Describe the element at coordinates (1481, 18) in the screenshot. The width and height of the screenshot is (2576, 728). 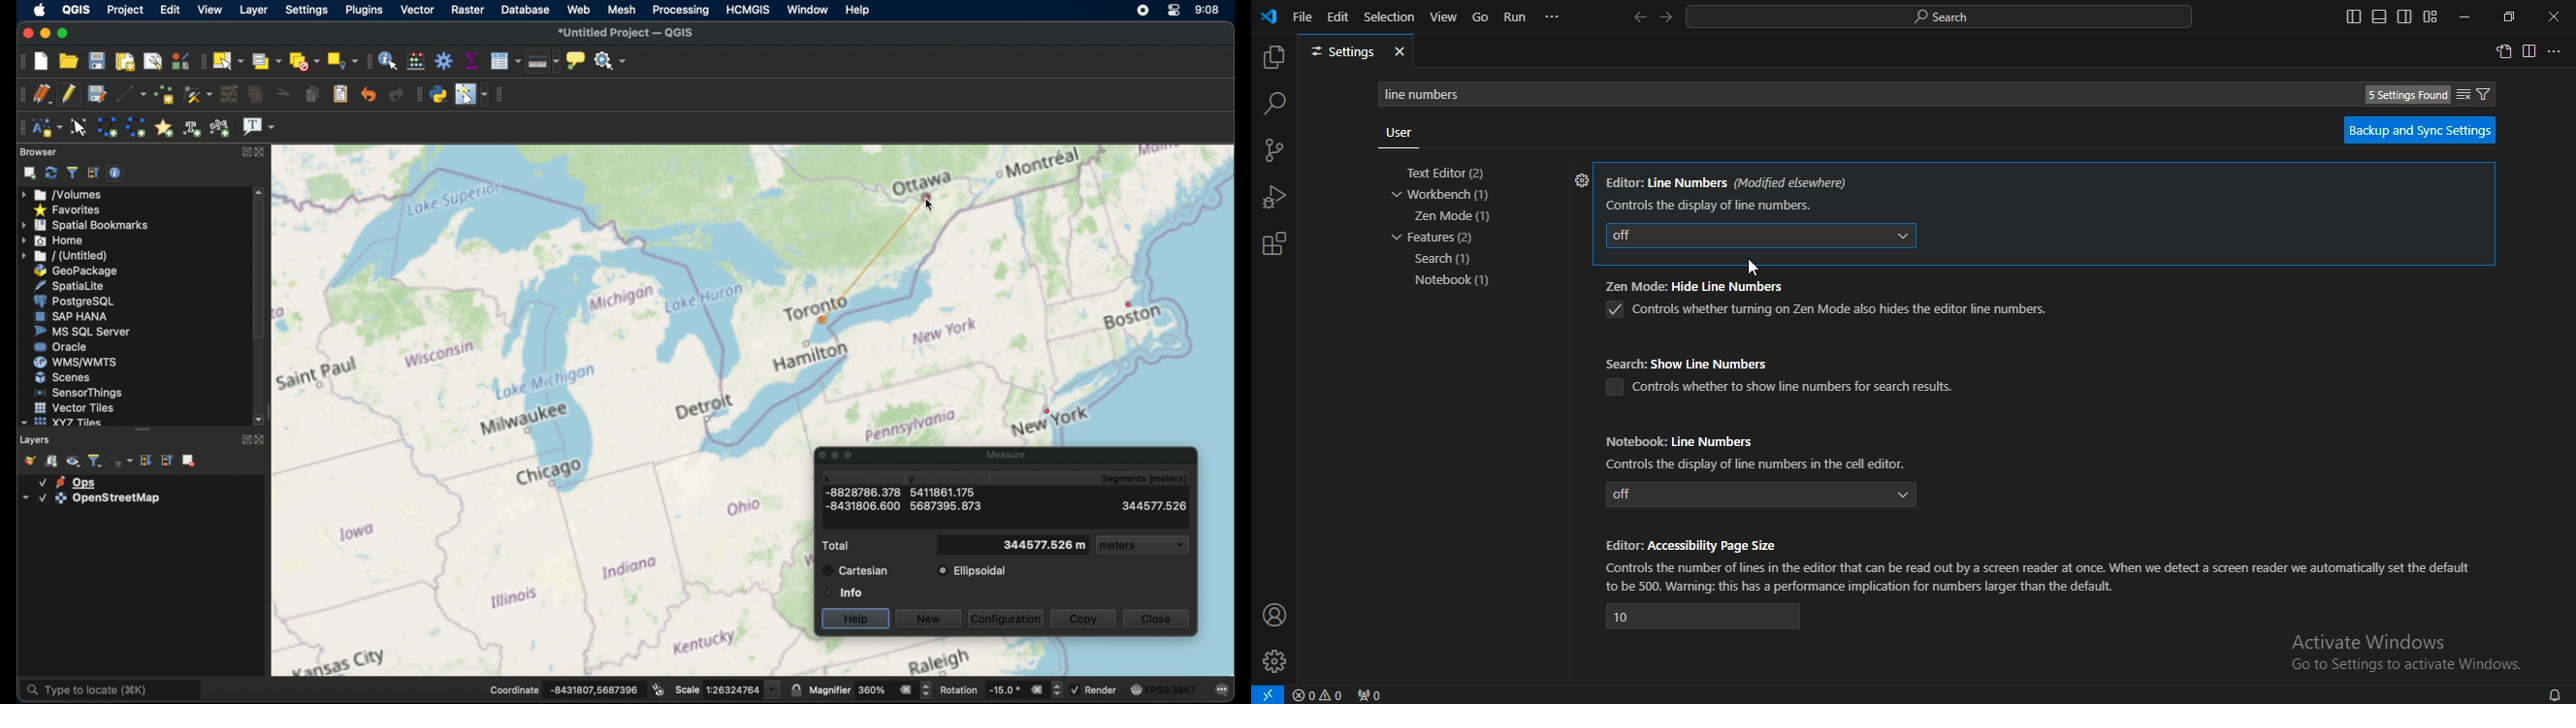
I see `go` at that location.